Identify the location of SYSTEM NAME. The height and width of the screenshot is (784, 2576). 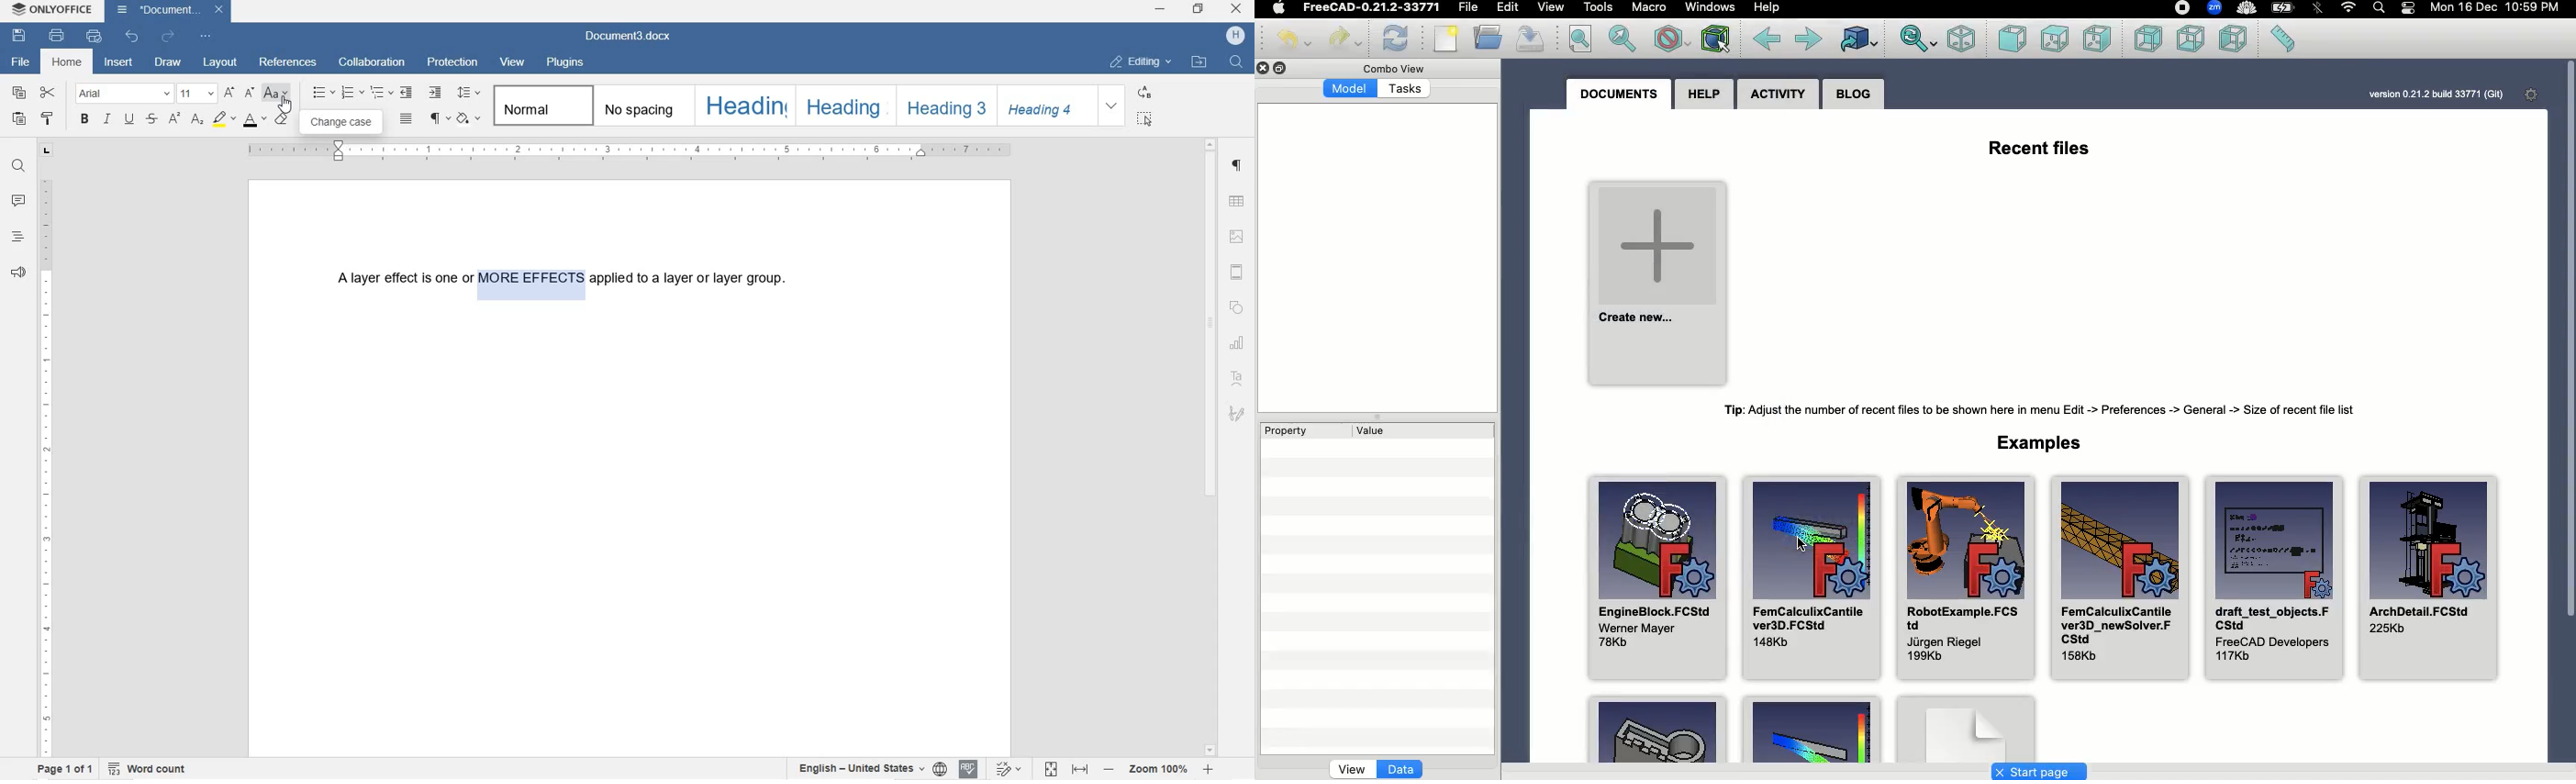
(52, 7).